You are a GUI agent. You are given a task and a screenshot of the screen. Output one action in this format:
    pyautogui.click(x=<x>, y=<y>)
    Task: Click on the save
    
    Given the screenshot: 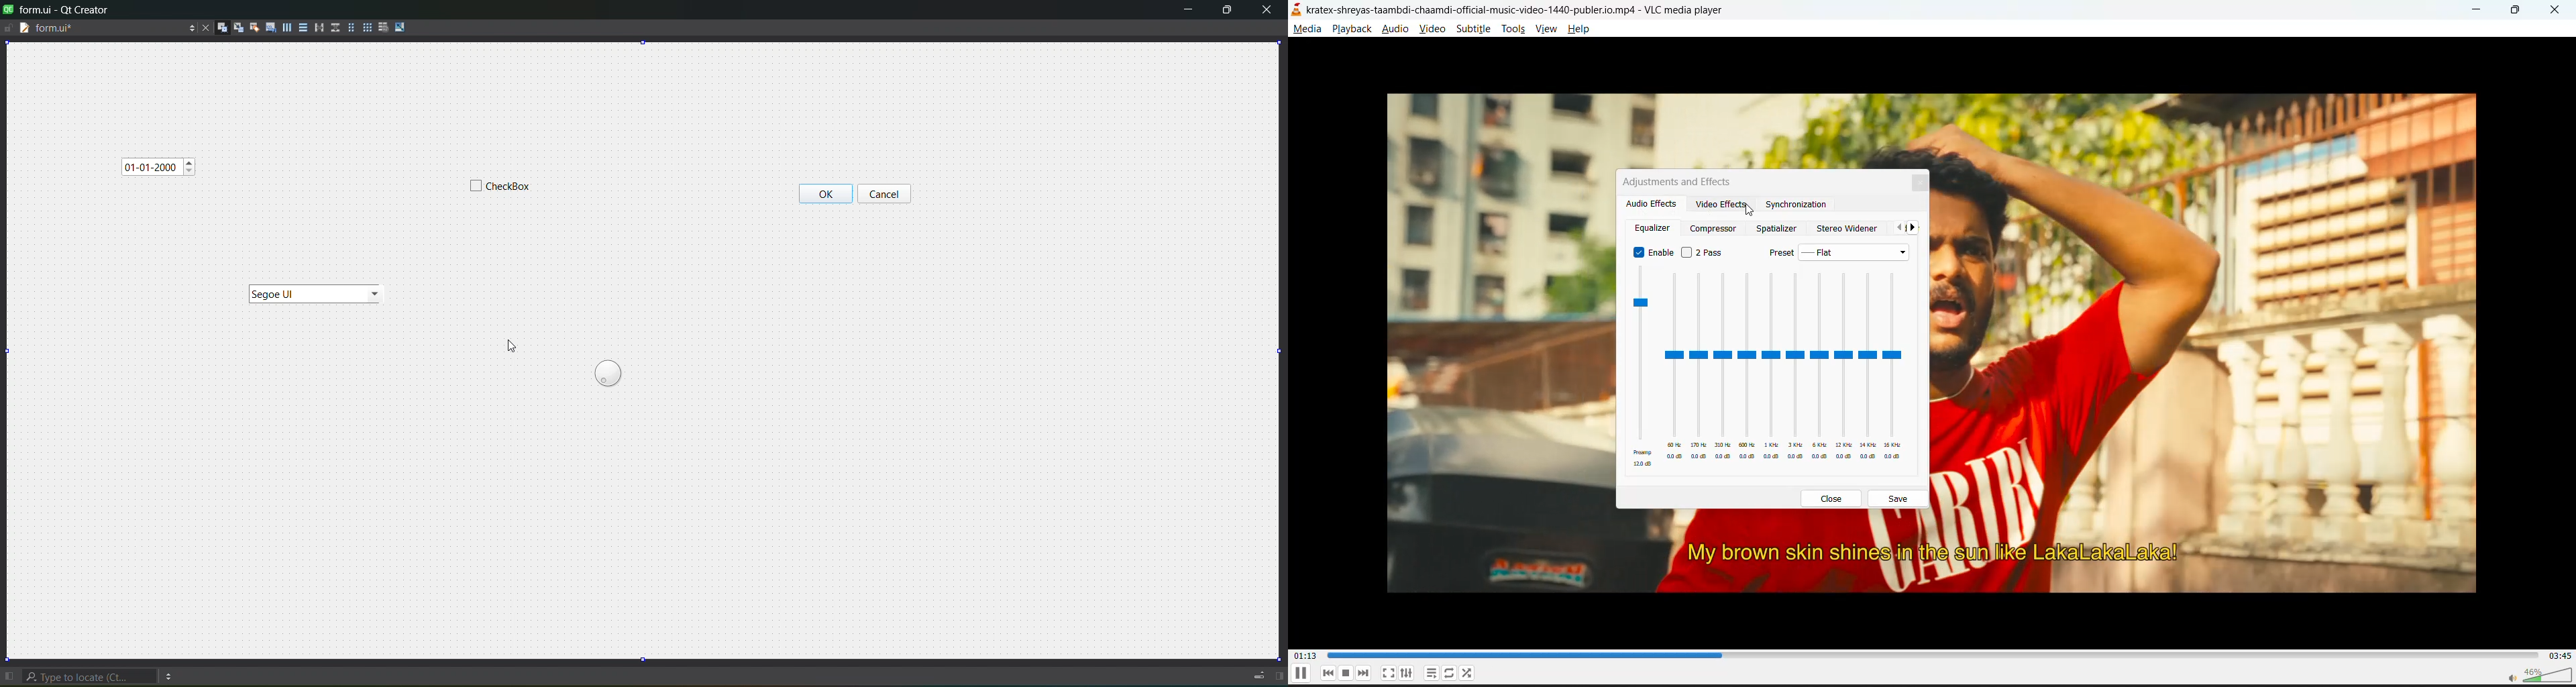 What is the action you would take?
    pyautogui.click(x=1898, y=499)
    